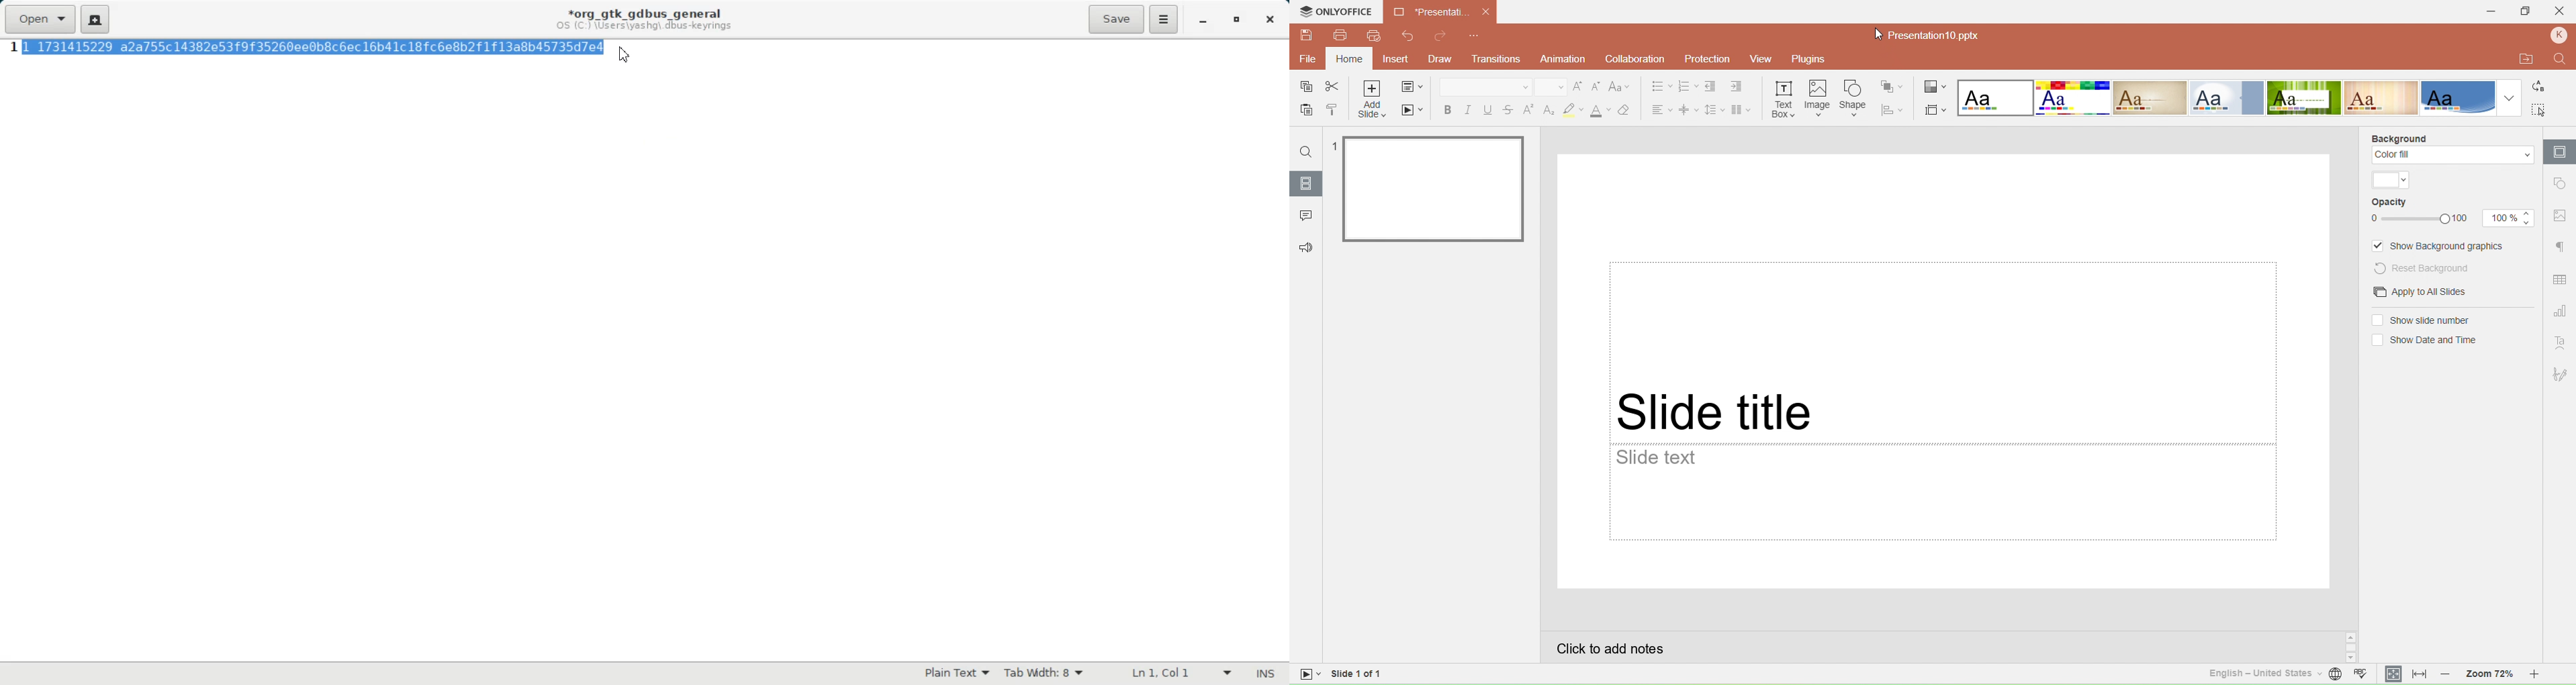  I want to click on Align shape, so click(1894, 109).